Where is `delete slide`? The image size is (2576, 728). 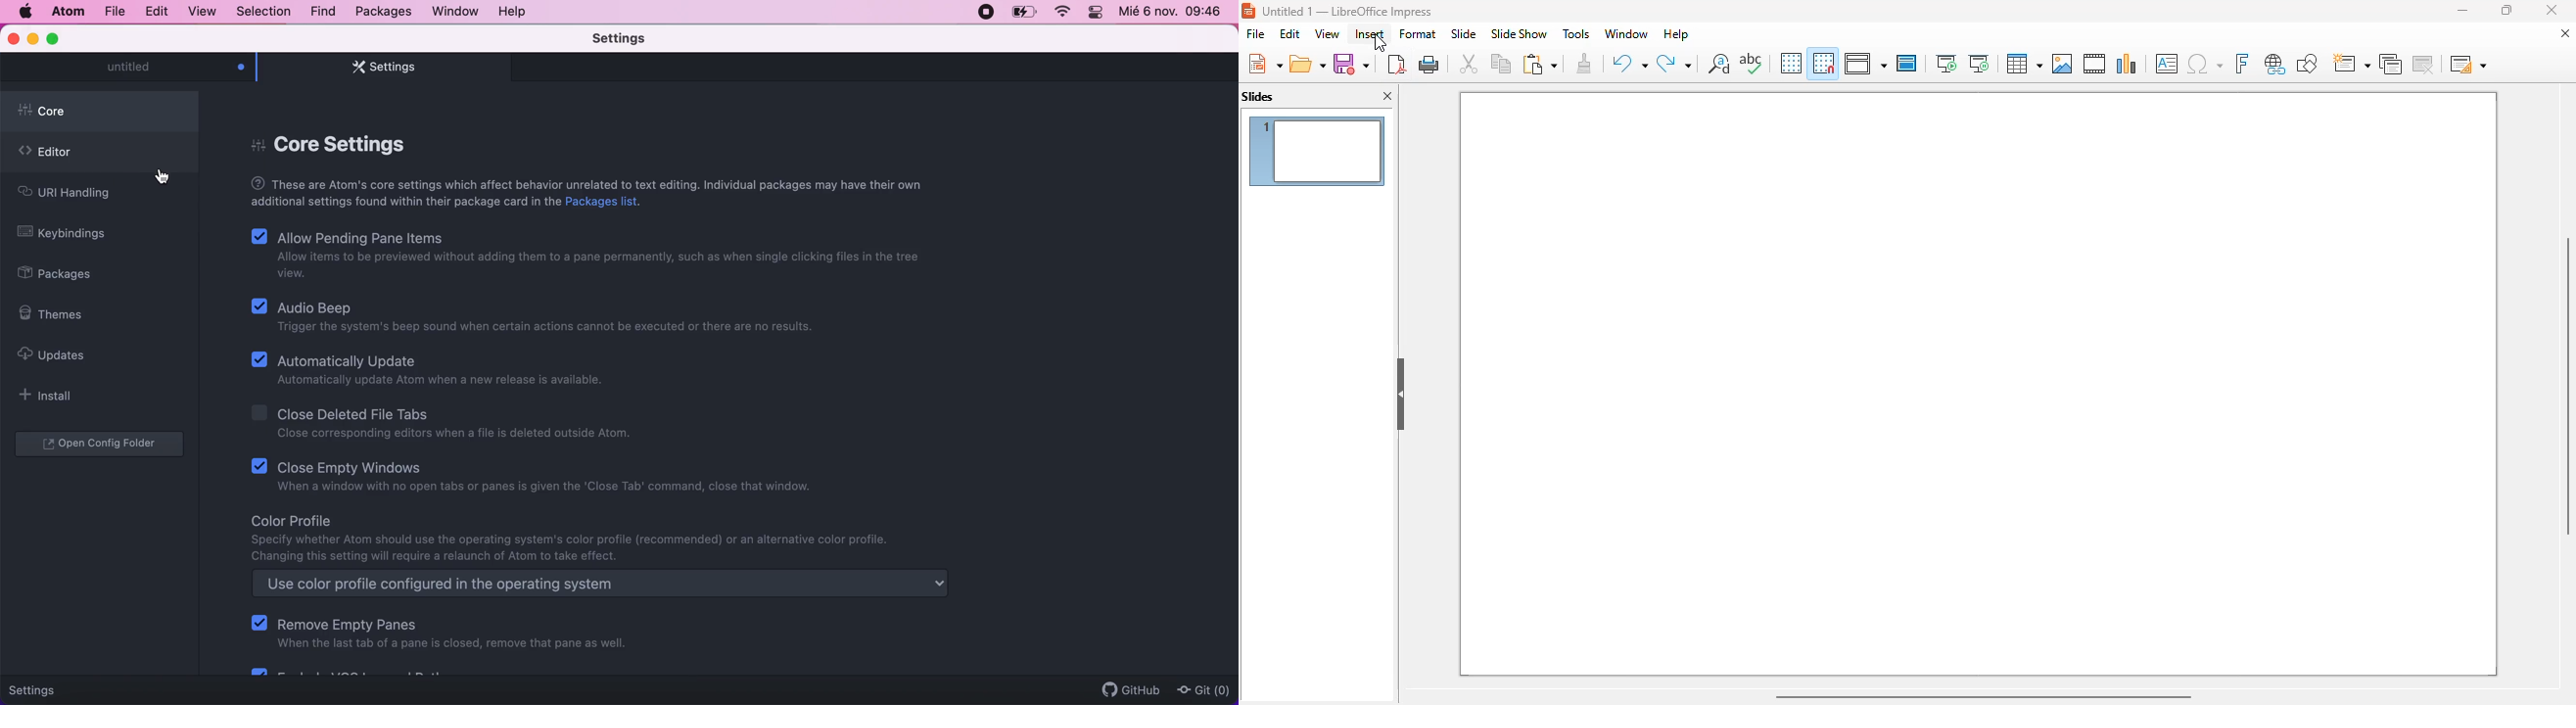
delete slide is located at coordinates (2426, 64).